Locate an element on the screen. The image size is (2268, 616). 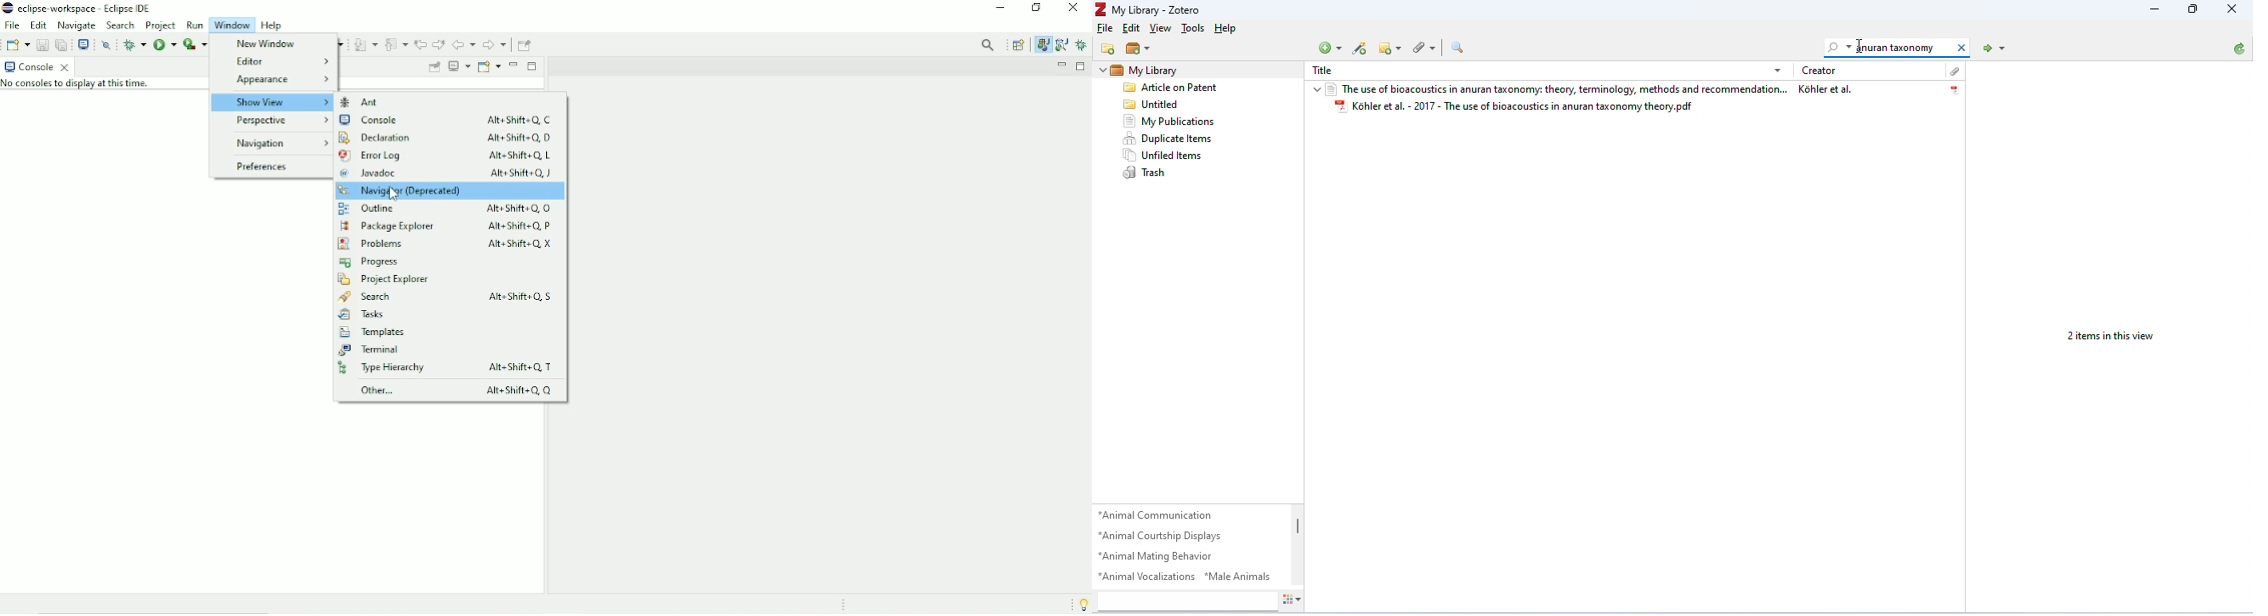
+ Duplicate Items is located at coordinates (1181, 139).